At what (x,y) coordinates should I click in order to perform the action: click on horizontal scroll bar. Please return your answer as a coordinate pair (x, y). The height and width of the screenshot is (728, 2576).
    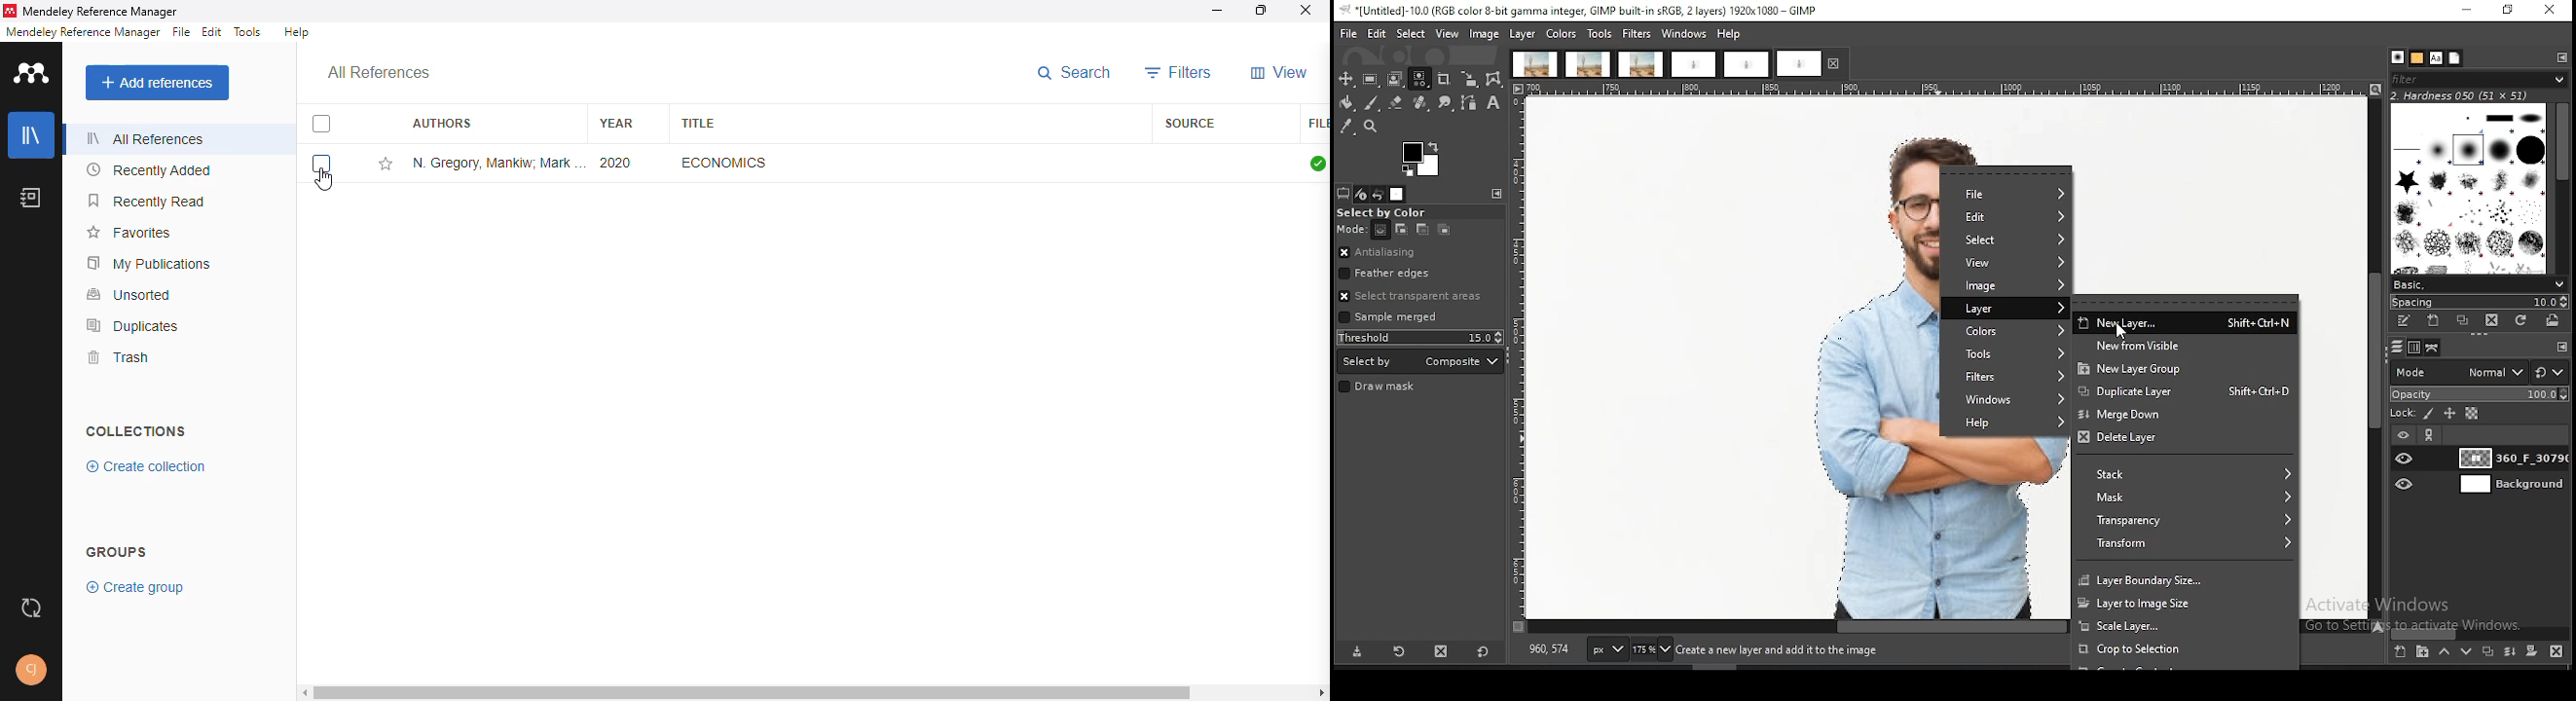
    Looking at the image, I should click on (812, 692).